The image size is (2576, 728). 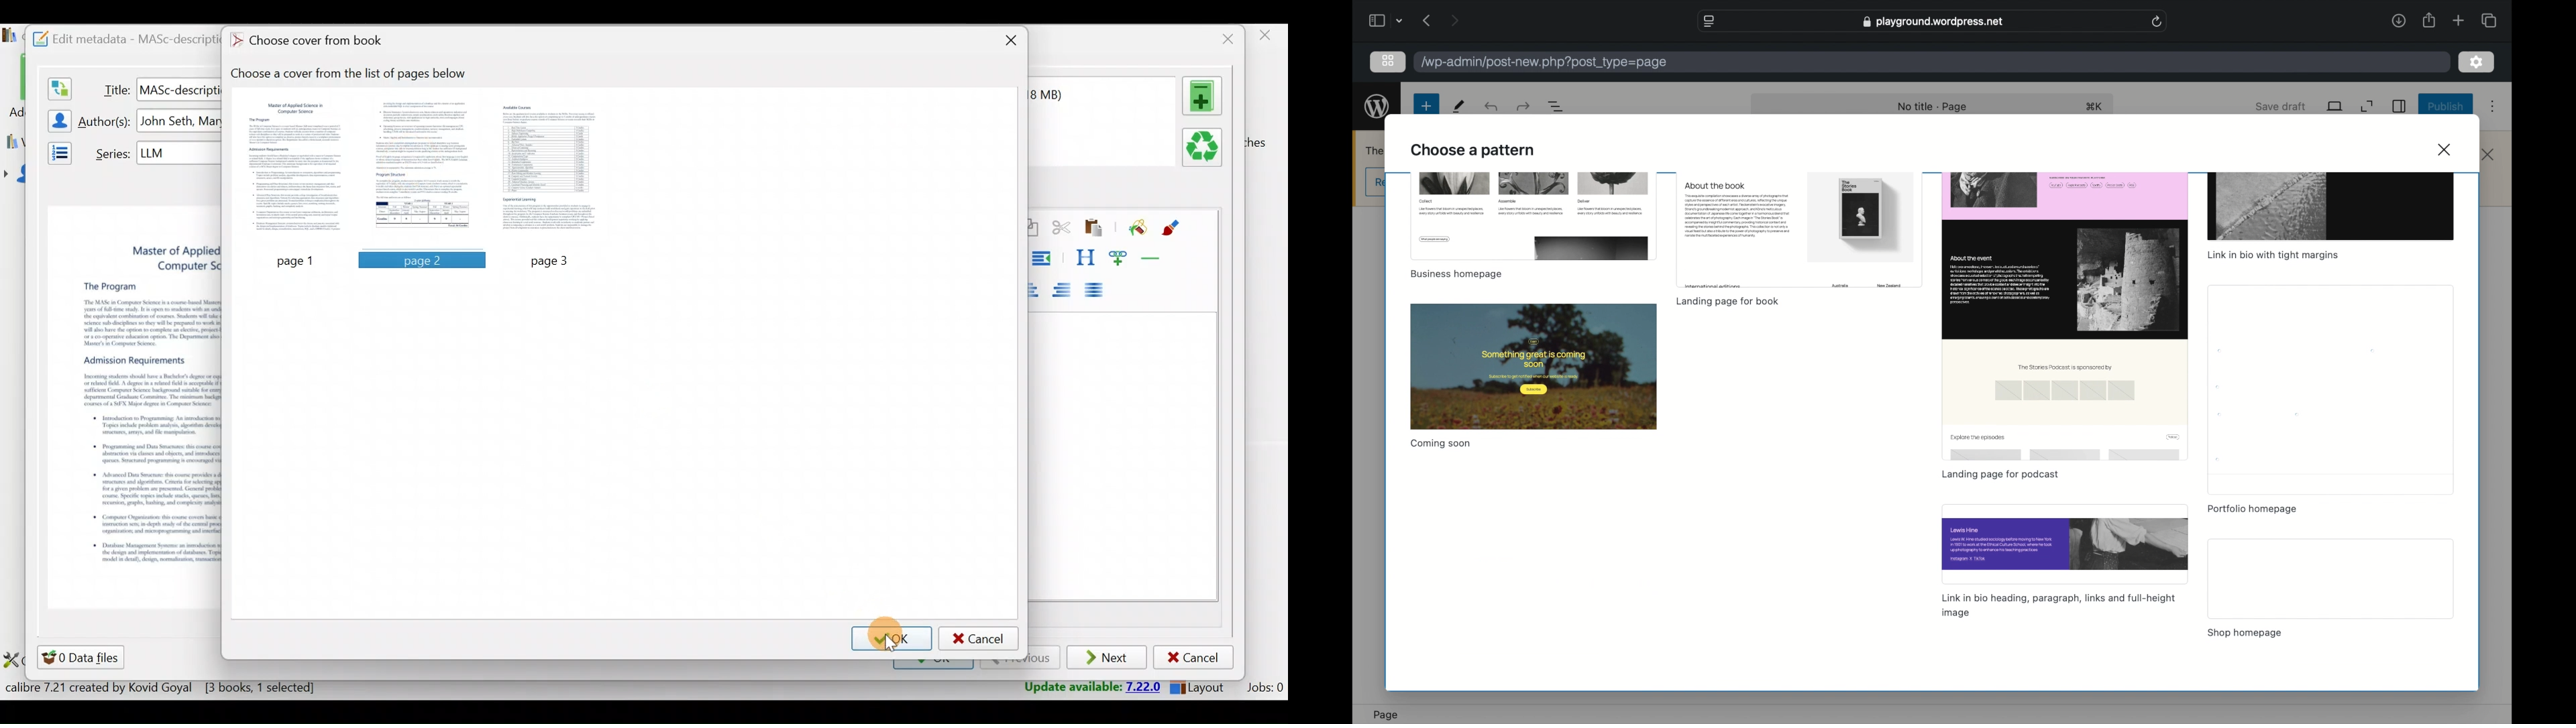 What do you see at coordinates (1493, 106) in the screenshot?
I see `redo` at bounding box center [1493, 106].